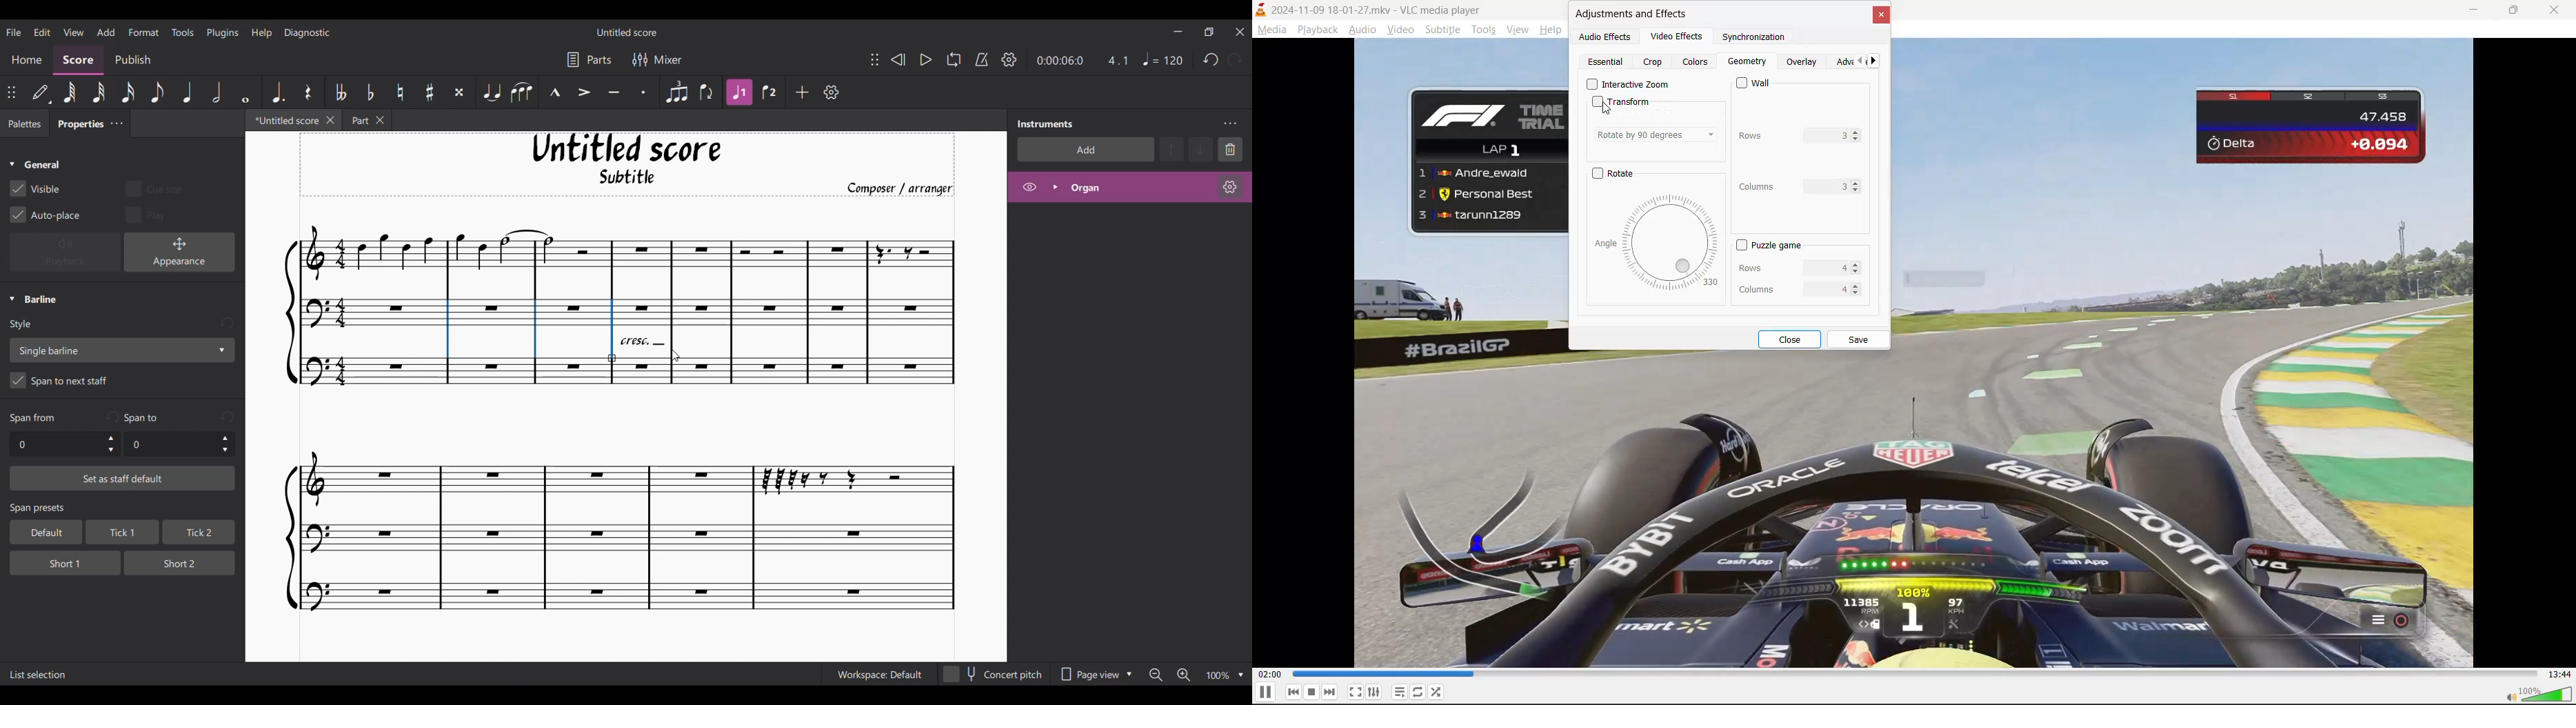 The width and height of the screenshot is (2576, 728). What do you see at coordinates (521, 92) in the screenshot?
I see `Slur` at bounding box center [521, 92].